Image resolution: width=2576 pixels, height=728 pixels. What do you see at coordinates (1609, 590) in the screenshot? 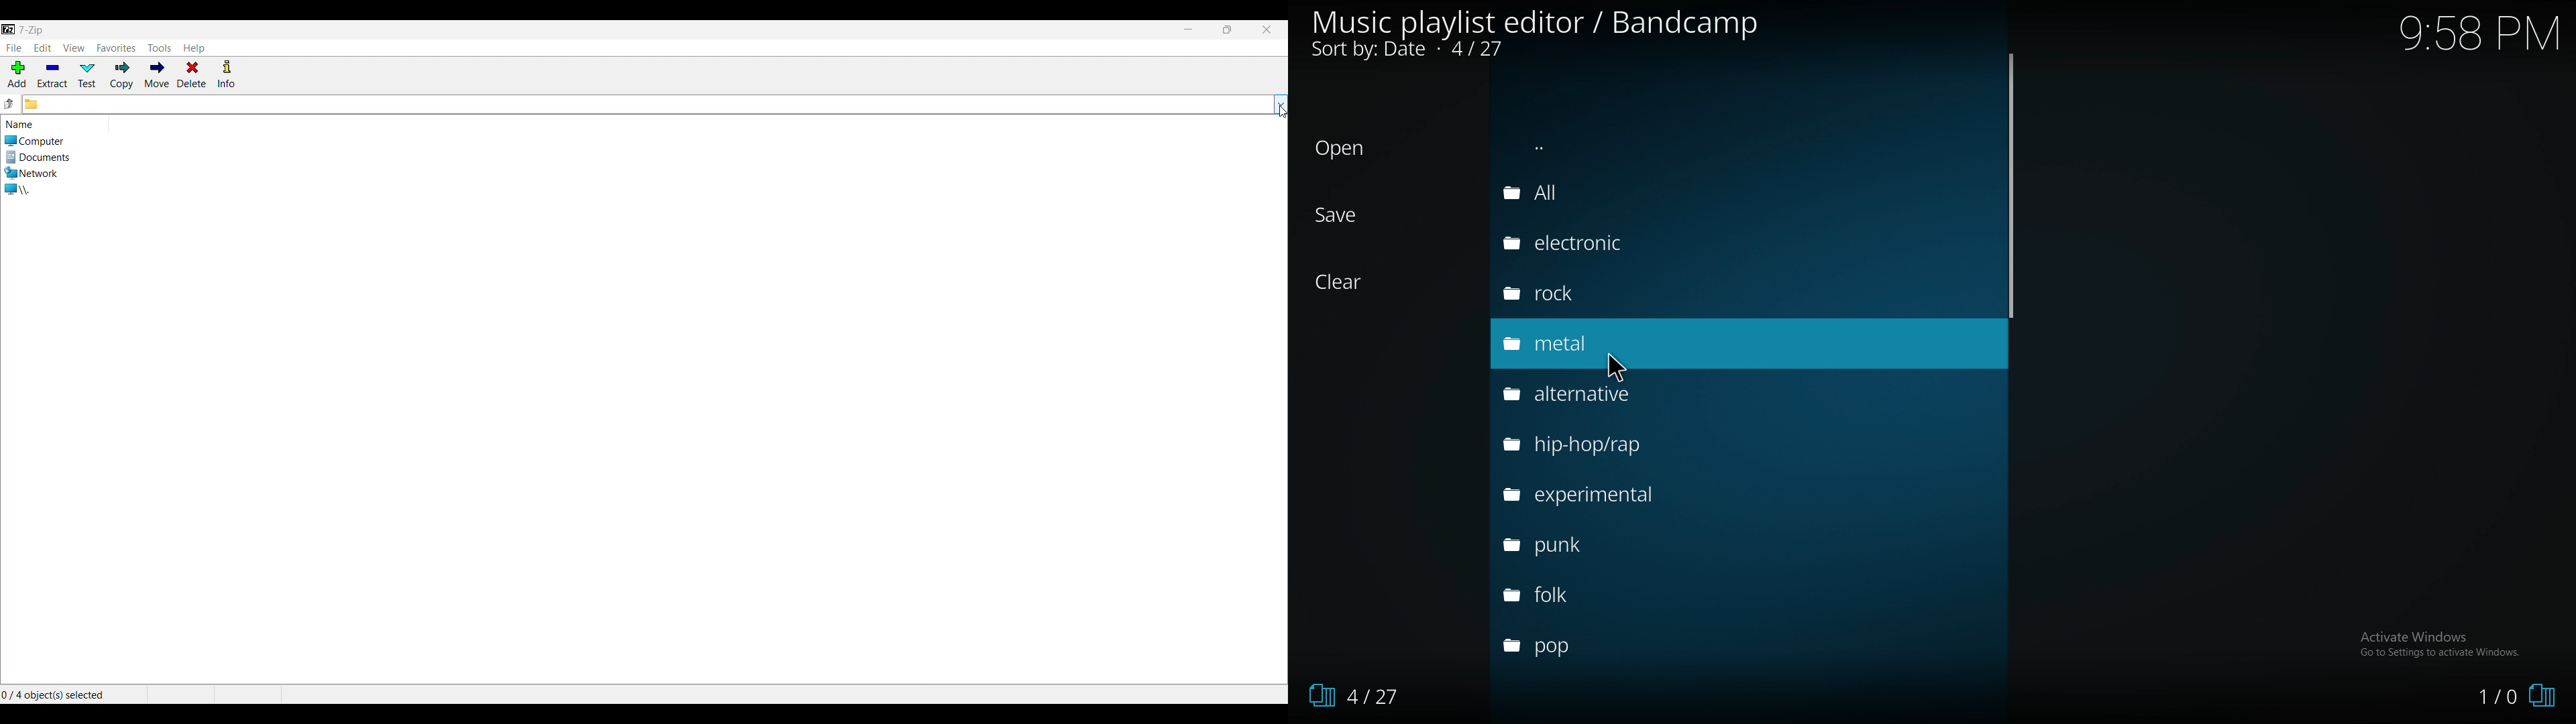
I see `music genre` at bounding box center [1609, 590].